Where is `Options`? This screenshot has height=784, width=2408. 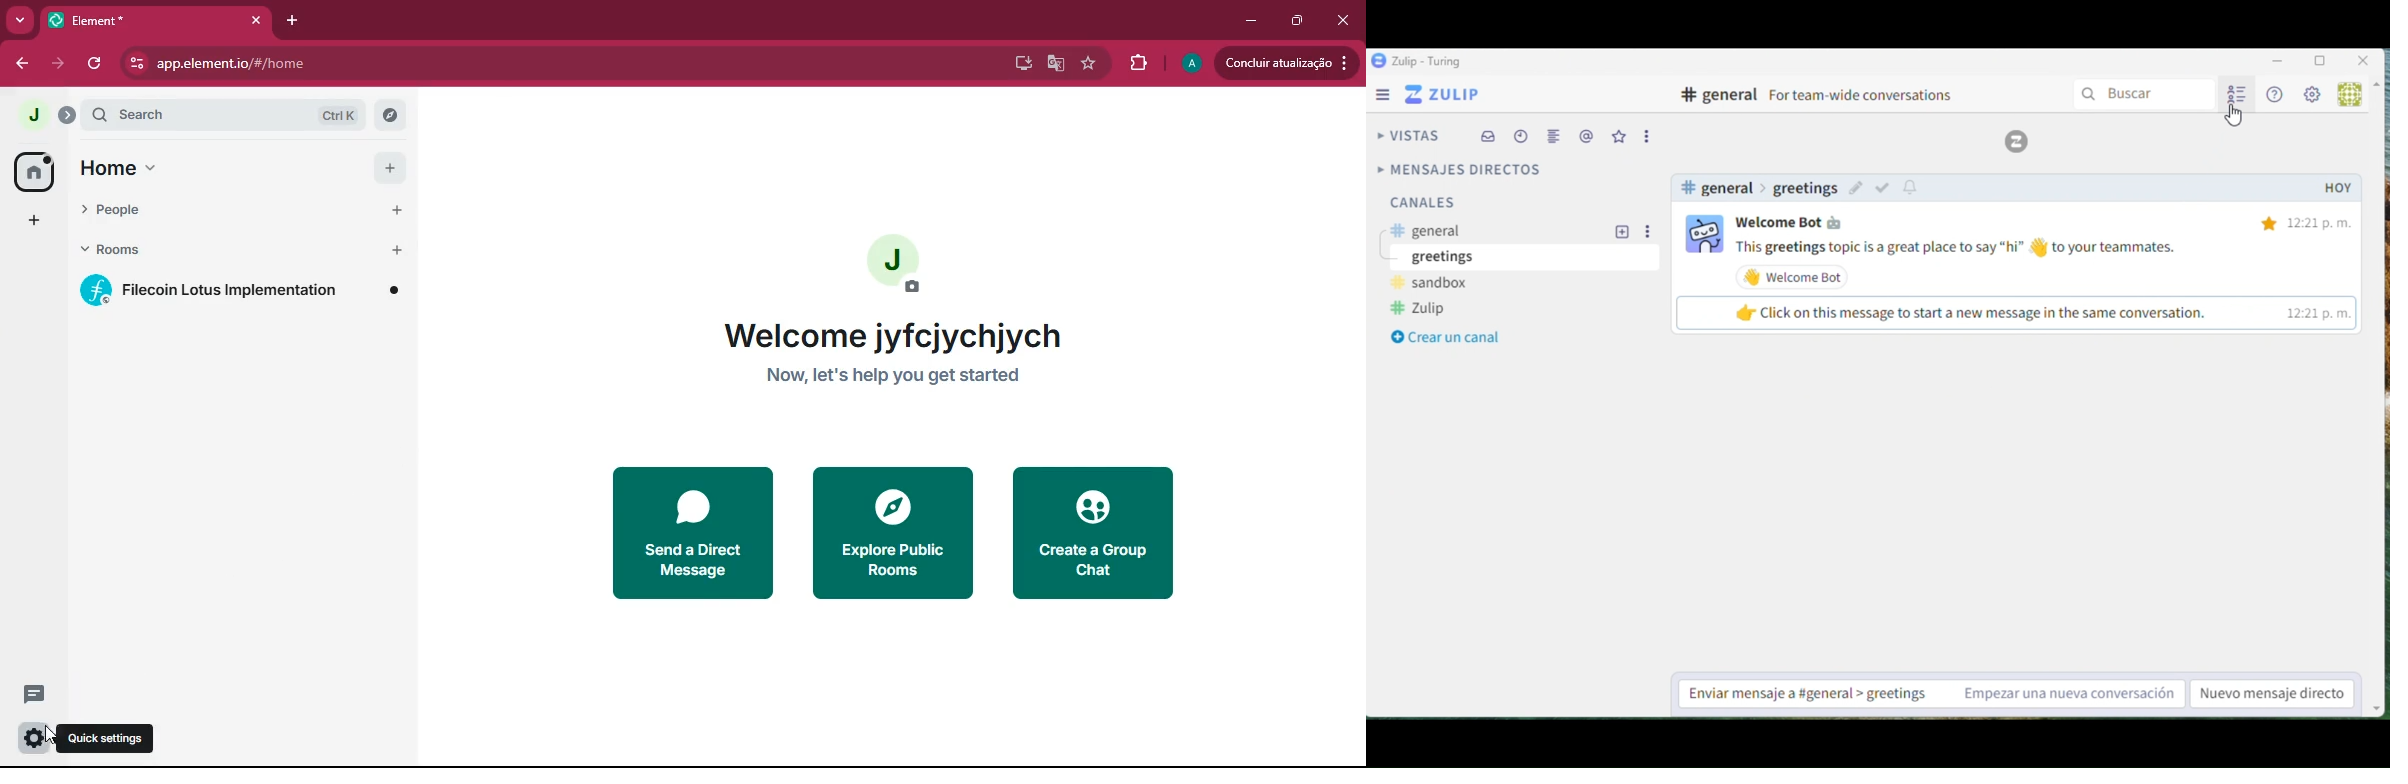
Options is located at coordinates (1648, 136).